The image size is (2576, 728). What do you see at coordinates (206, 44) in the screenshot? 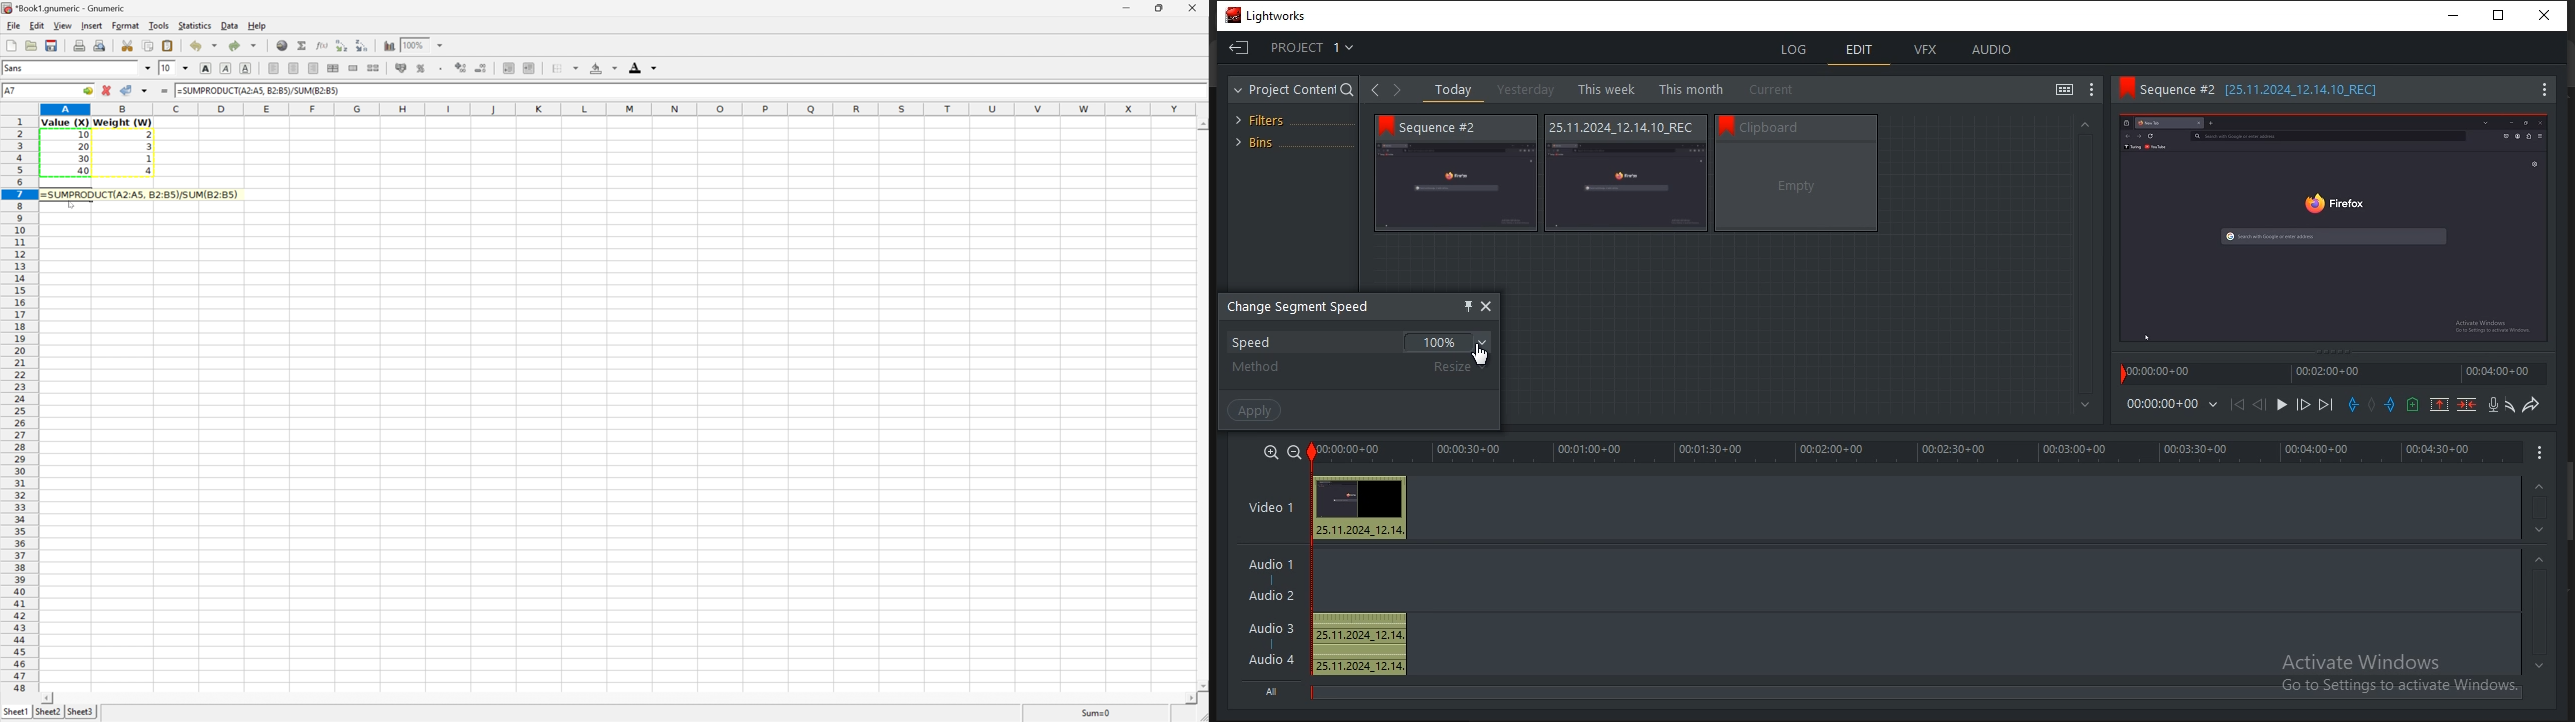
I see `Undo` at bounding box center [206, 44].